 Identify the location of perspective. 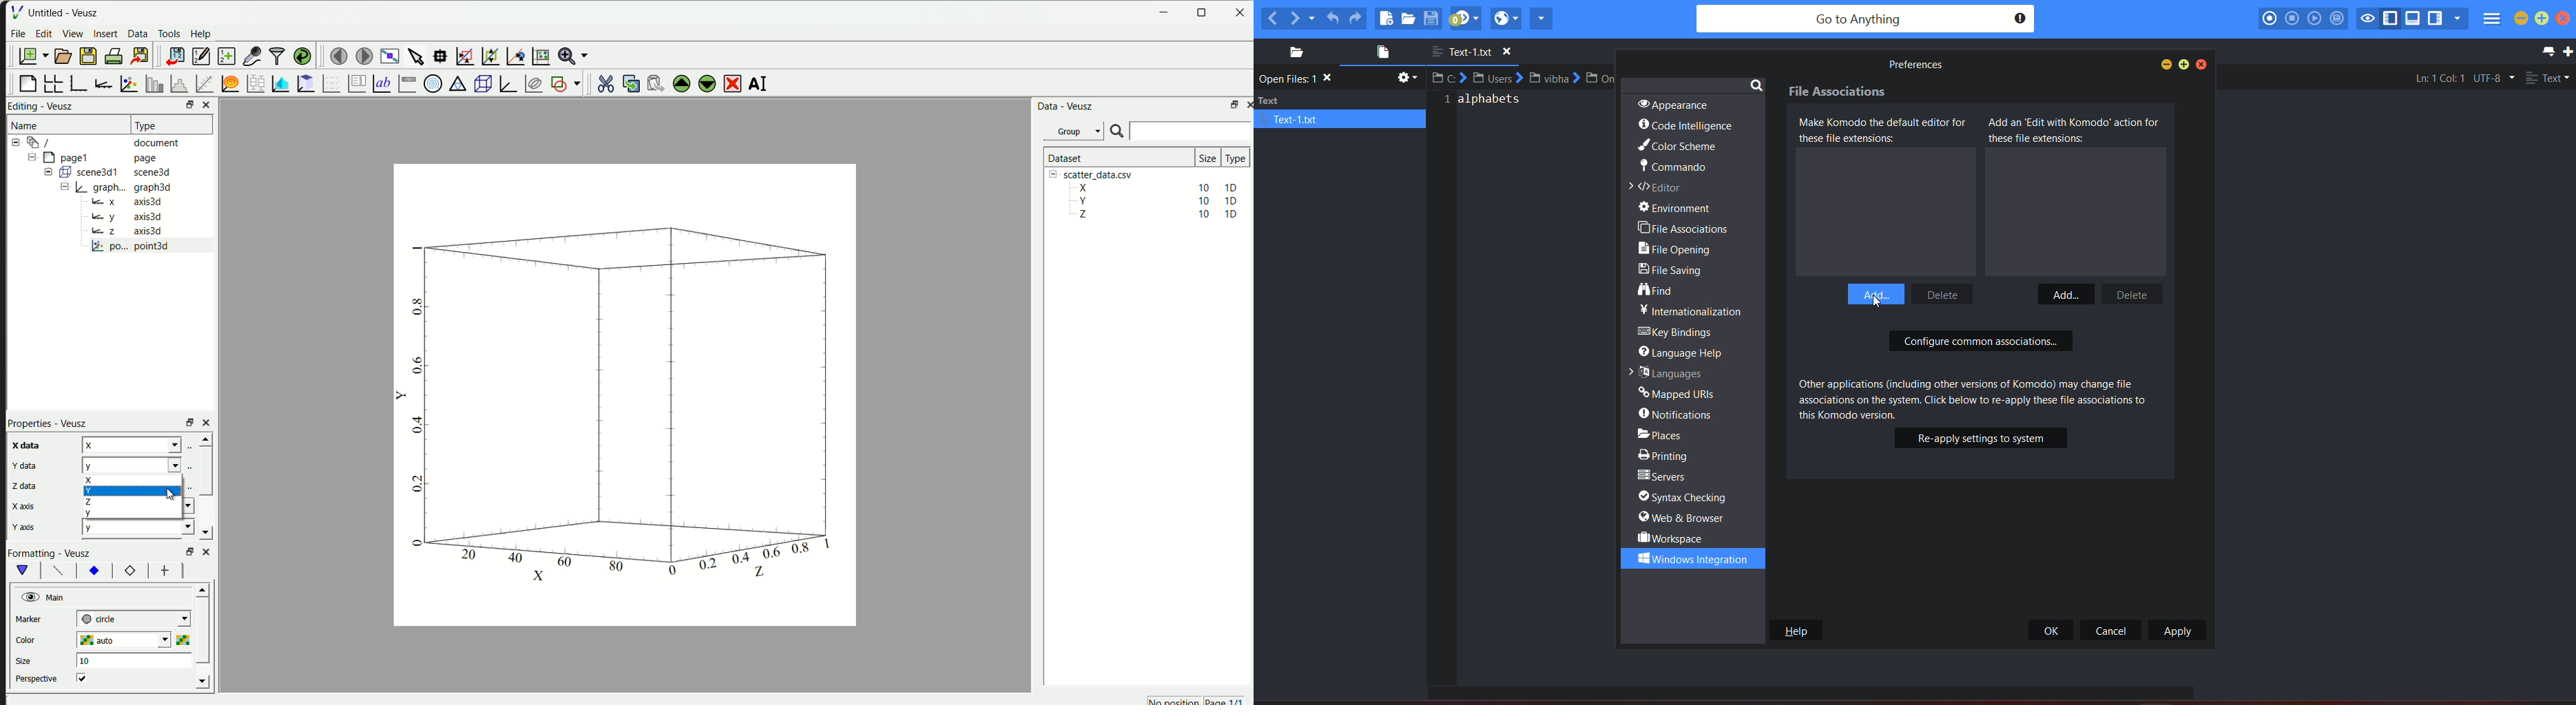
(37, 679).